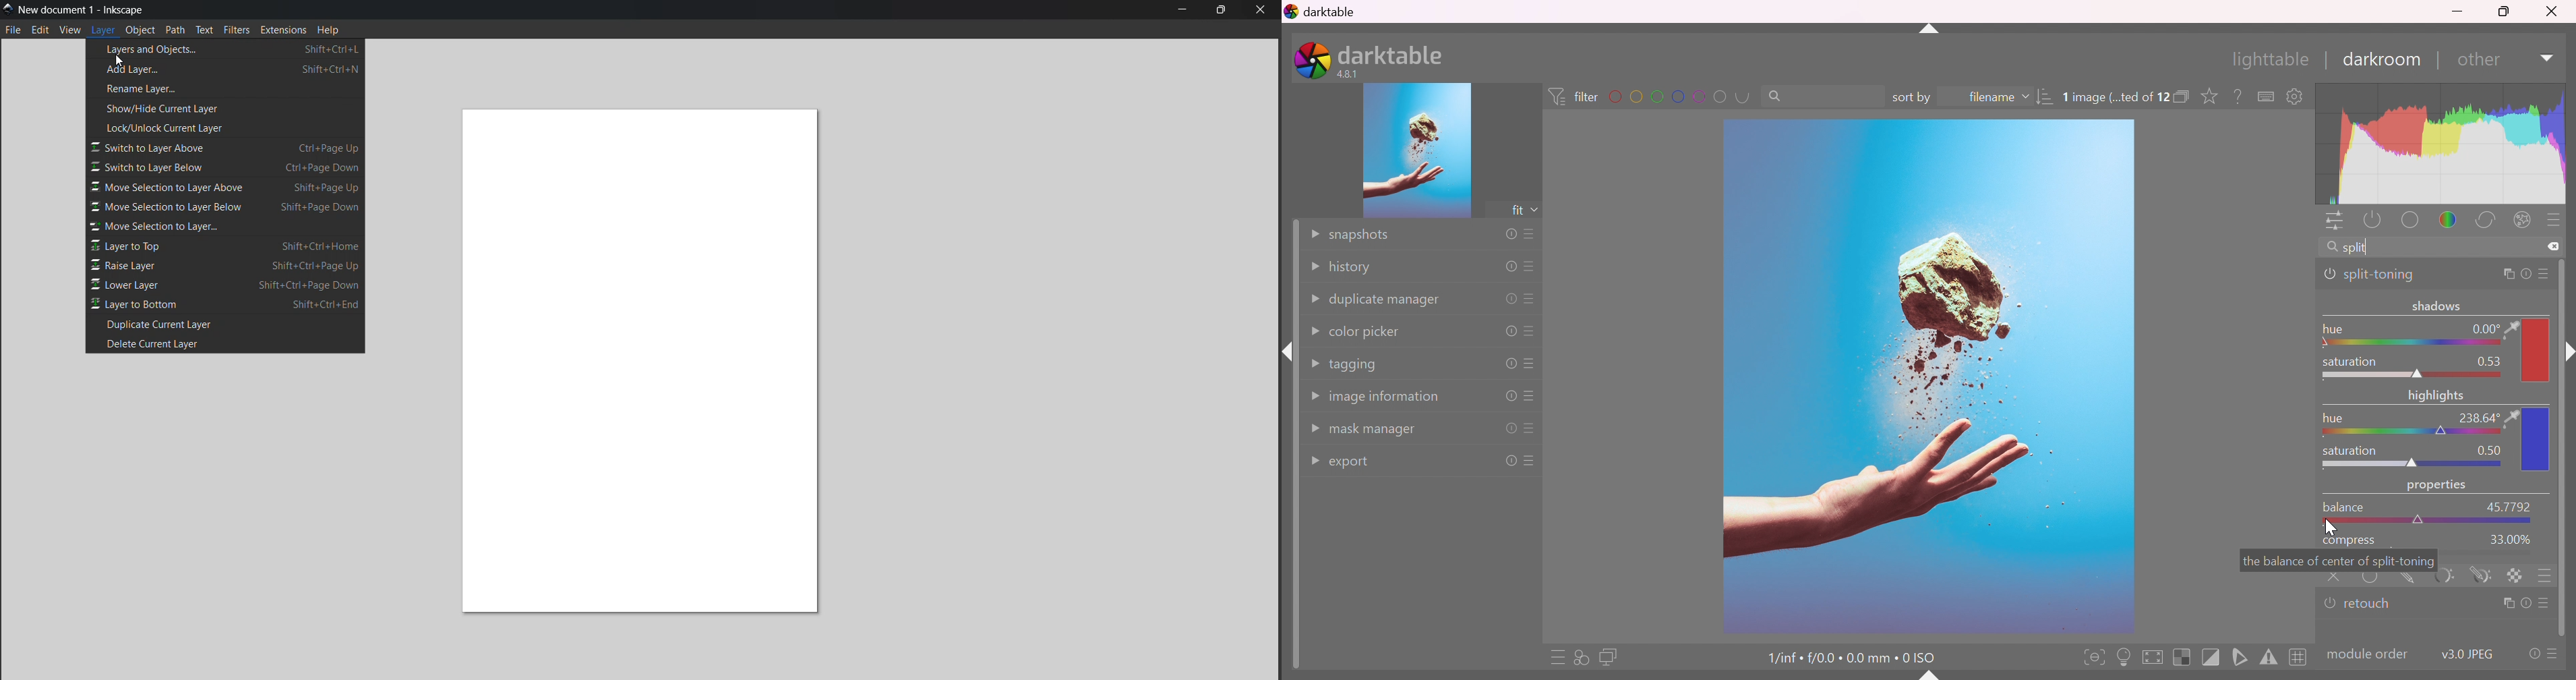 The height and width of the screenshot is (700, 2576). Describe the element at coordinates (172, 324) in the screenshot. I see `Duplicate current layer` at that location.